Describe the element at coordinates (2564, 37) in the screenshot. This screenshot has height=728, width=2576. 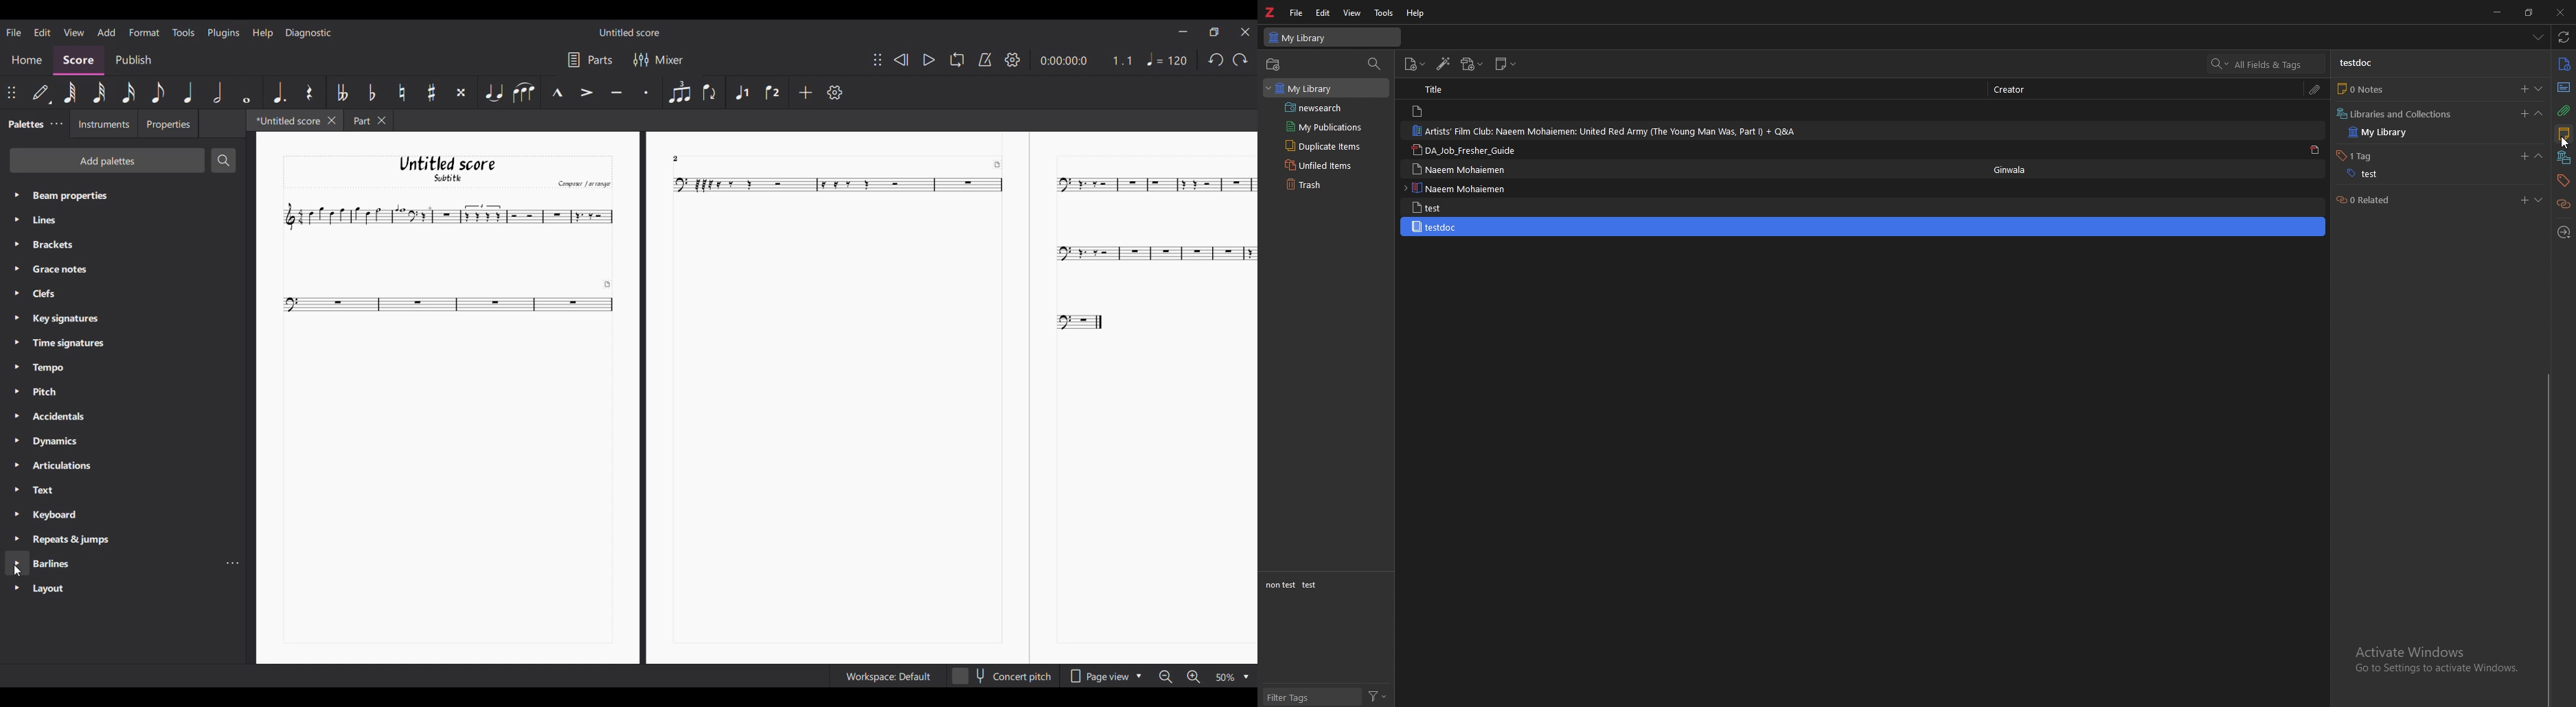
I see `sync with zotero.org` at that location.